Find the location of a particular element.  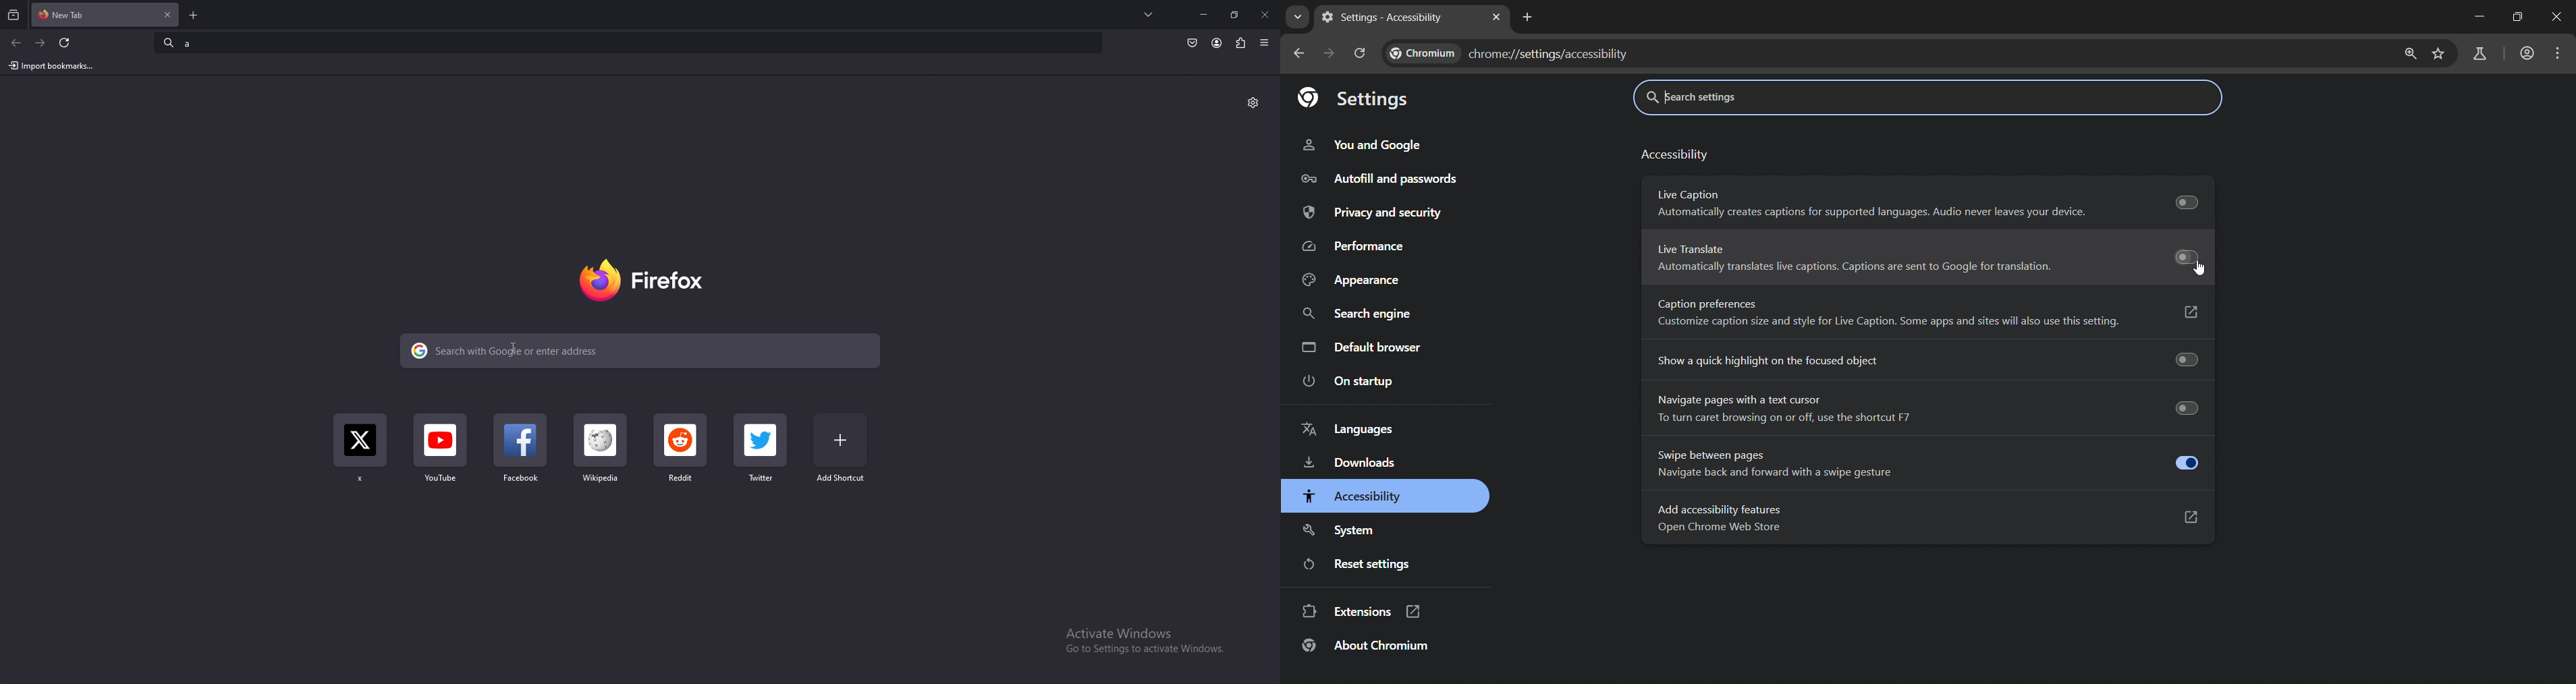

settings is located at coordinates (1356, 98).